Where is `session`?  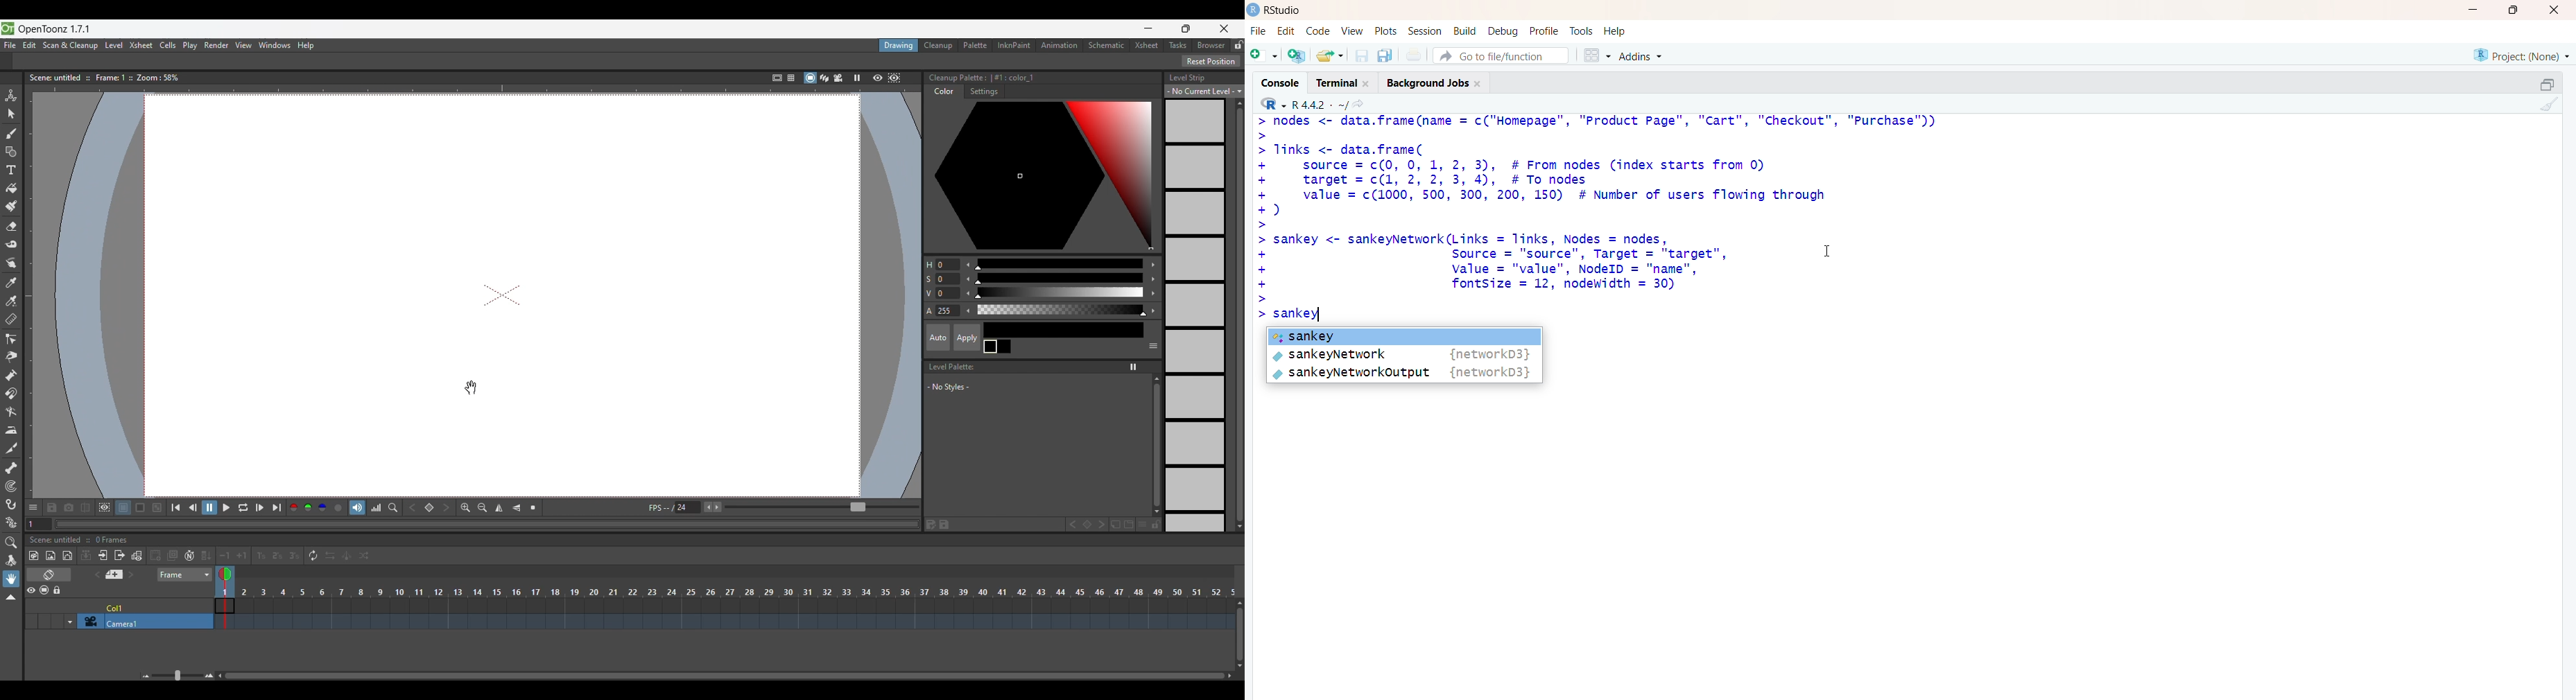 session is located at coordinates (1423, 32).